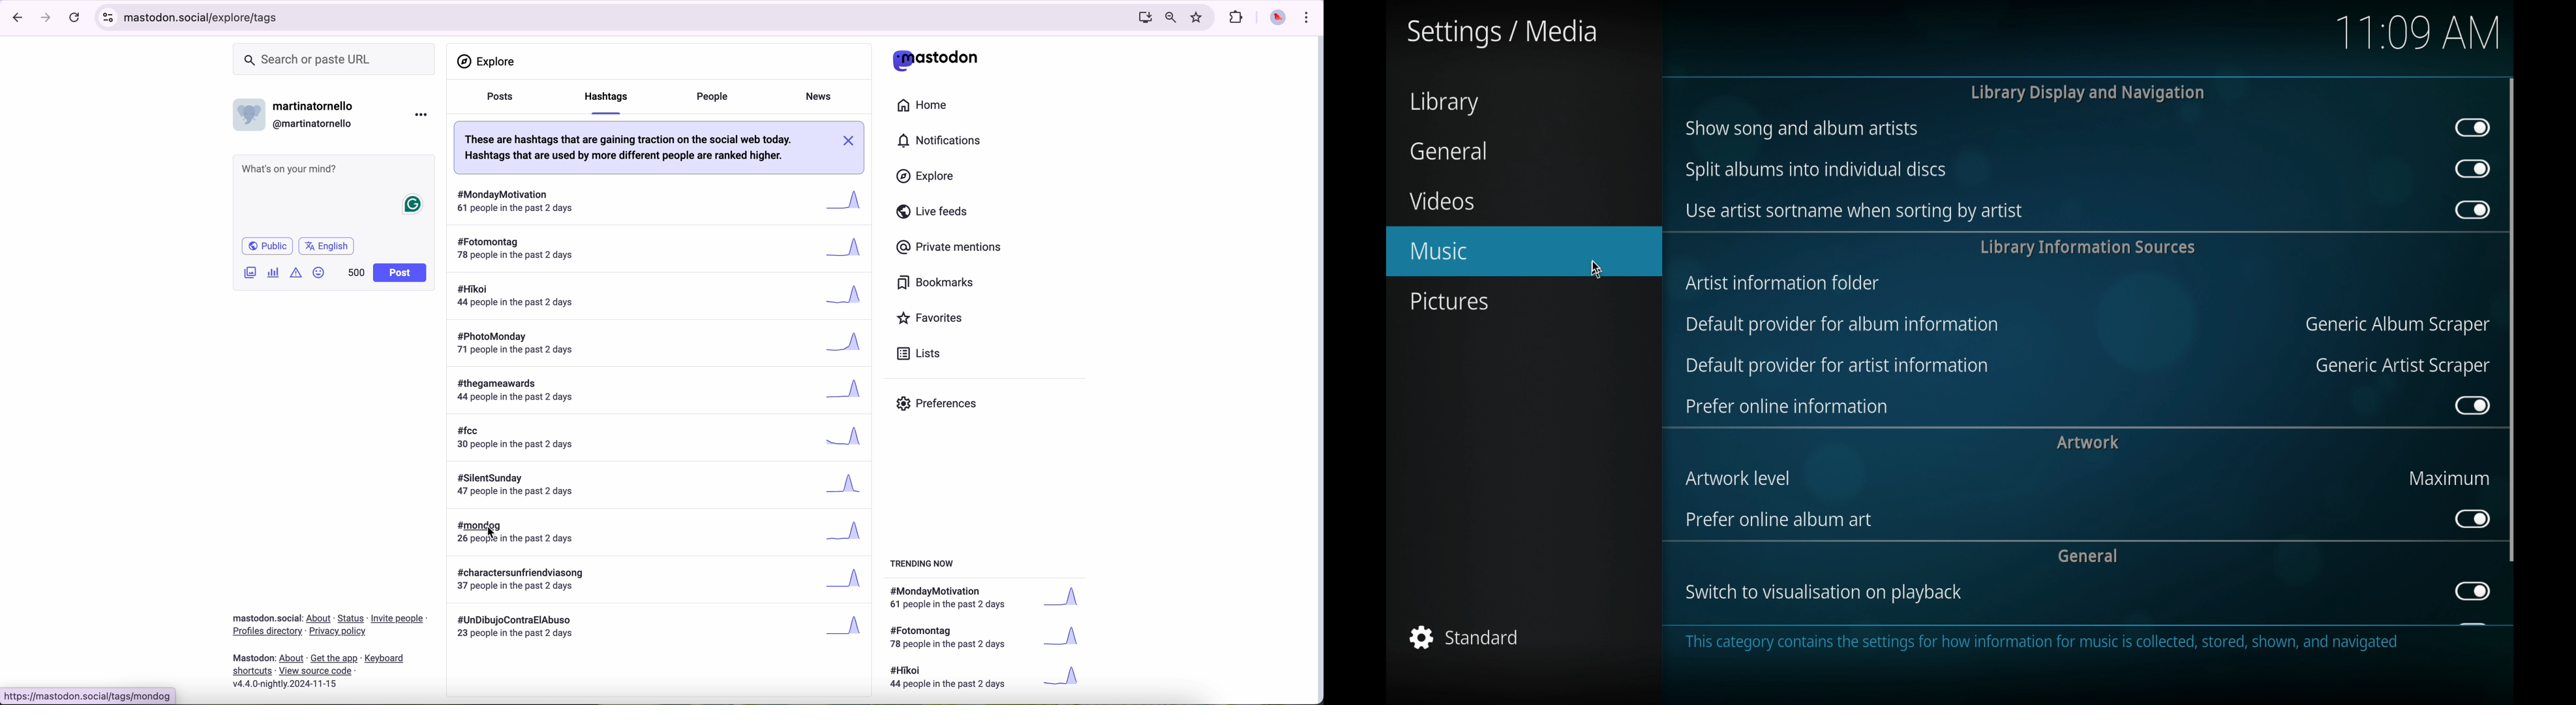 This screenshot has height=728, width=2576. I want to click on split albums into individual discs, so click(1816, 170).